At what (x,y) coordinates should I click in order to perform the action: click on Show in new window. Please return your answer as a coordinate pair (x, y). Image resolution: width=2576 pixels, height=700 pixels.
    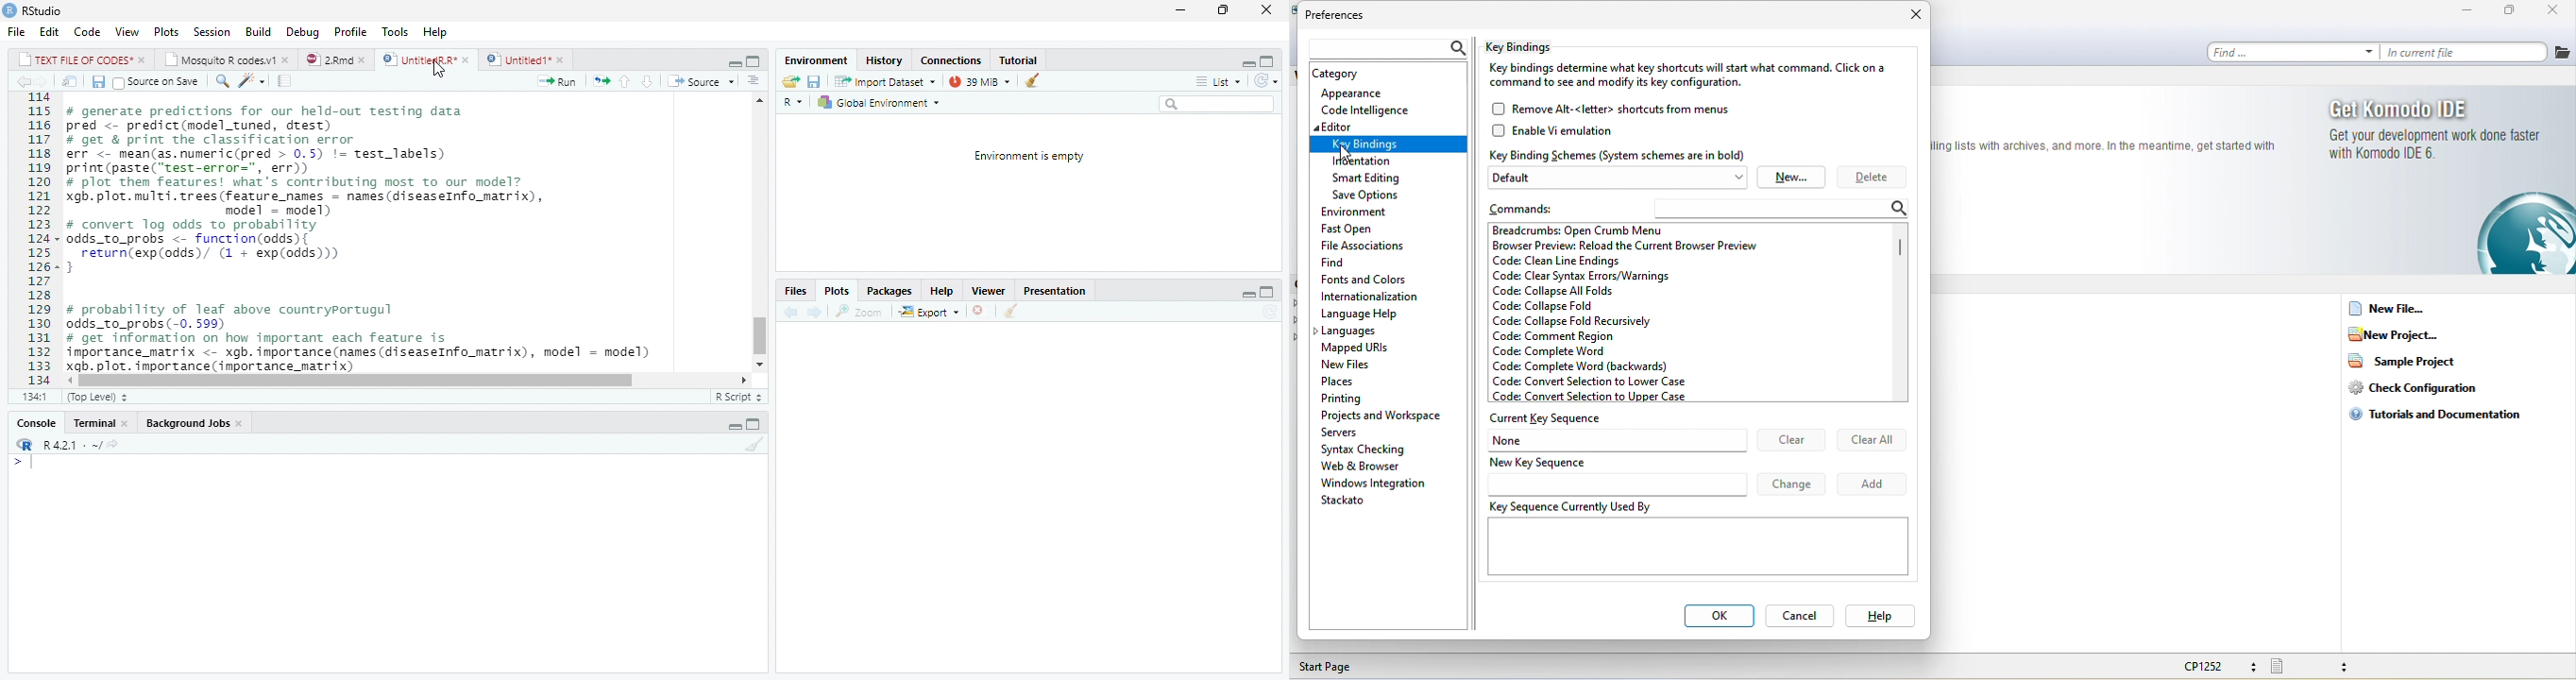
    Looking at the image, I should click on (66, 81).